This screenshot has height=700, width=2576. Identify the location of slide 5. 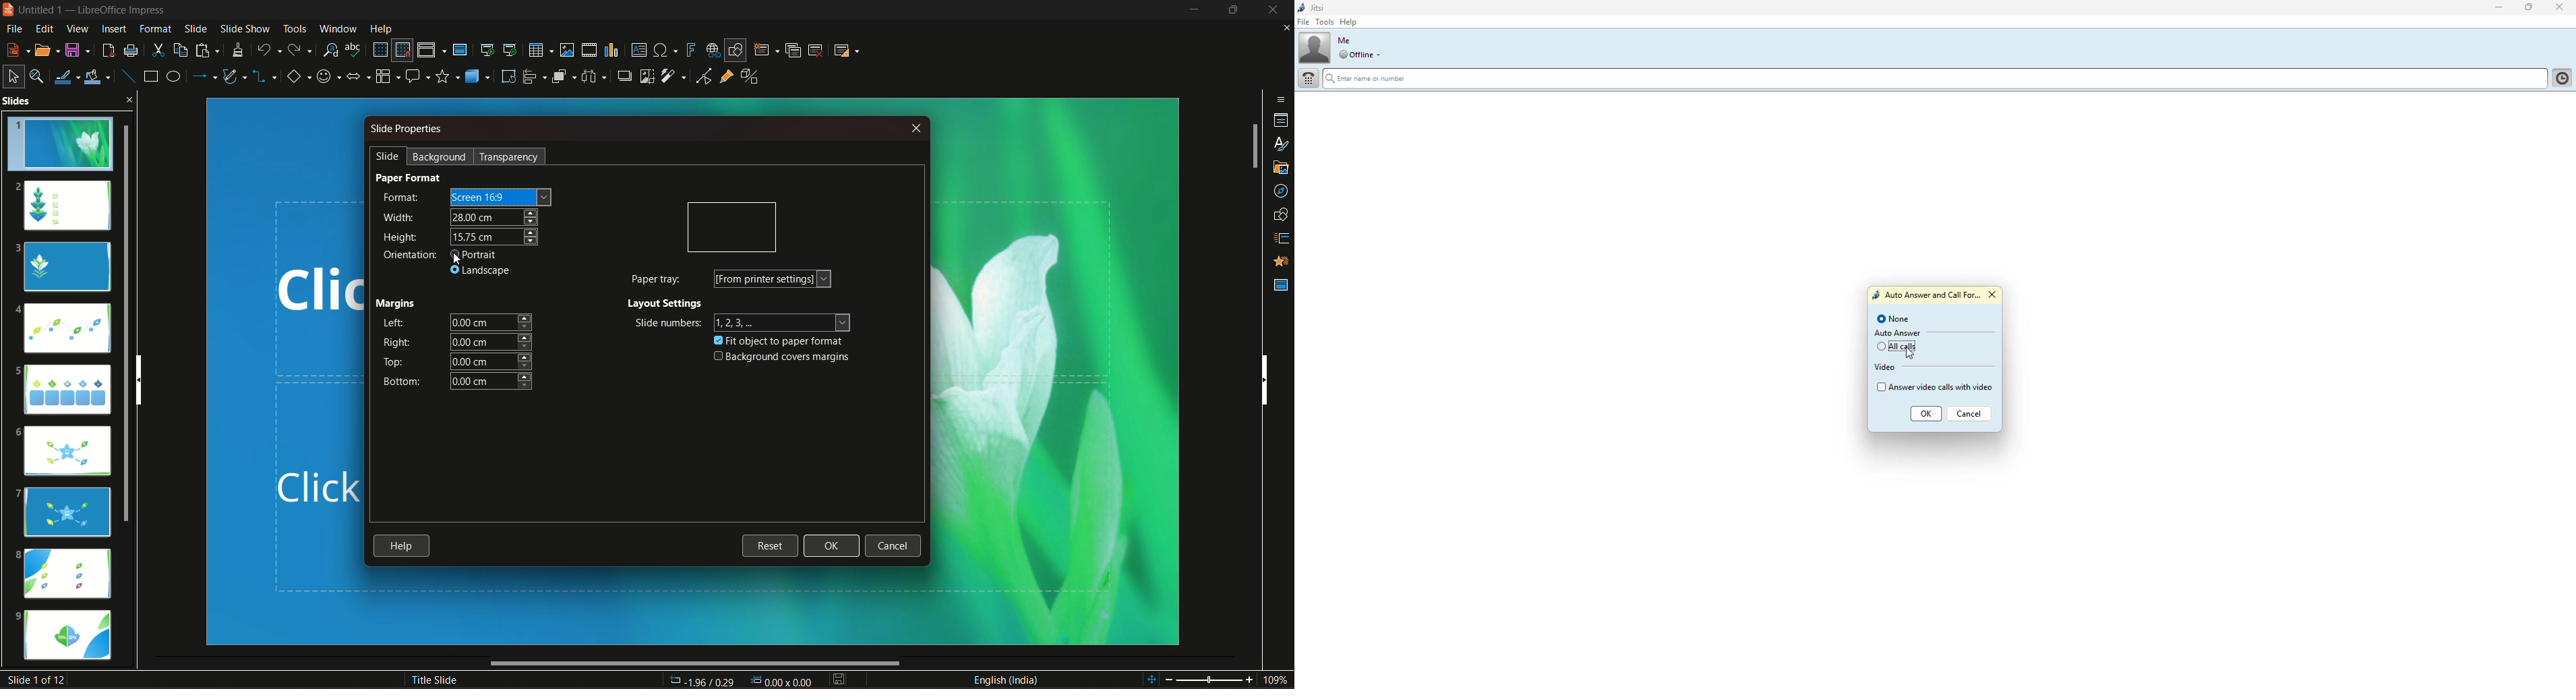
(63, 388).